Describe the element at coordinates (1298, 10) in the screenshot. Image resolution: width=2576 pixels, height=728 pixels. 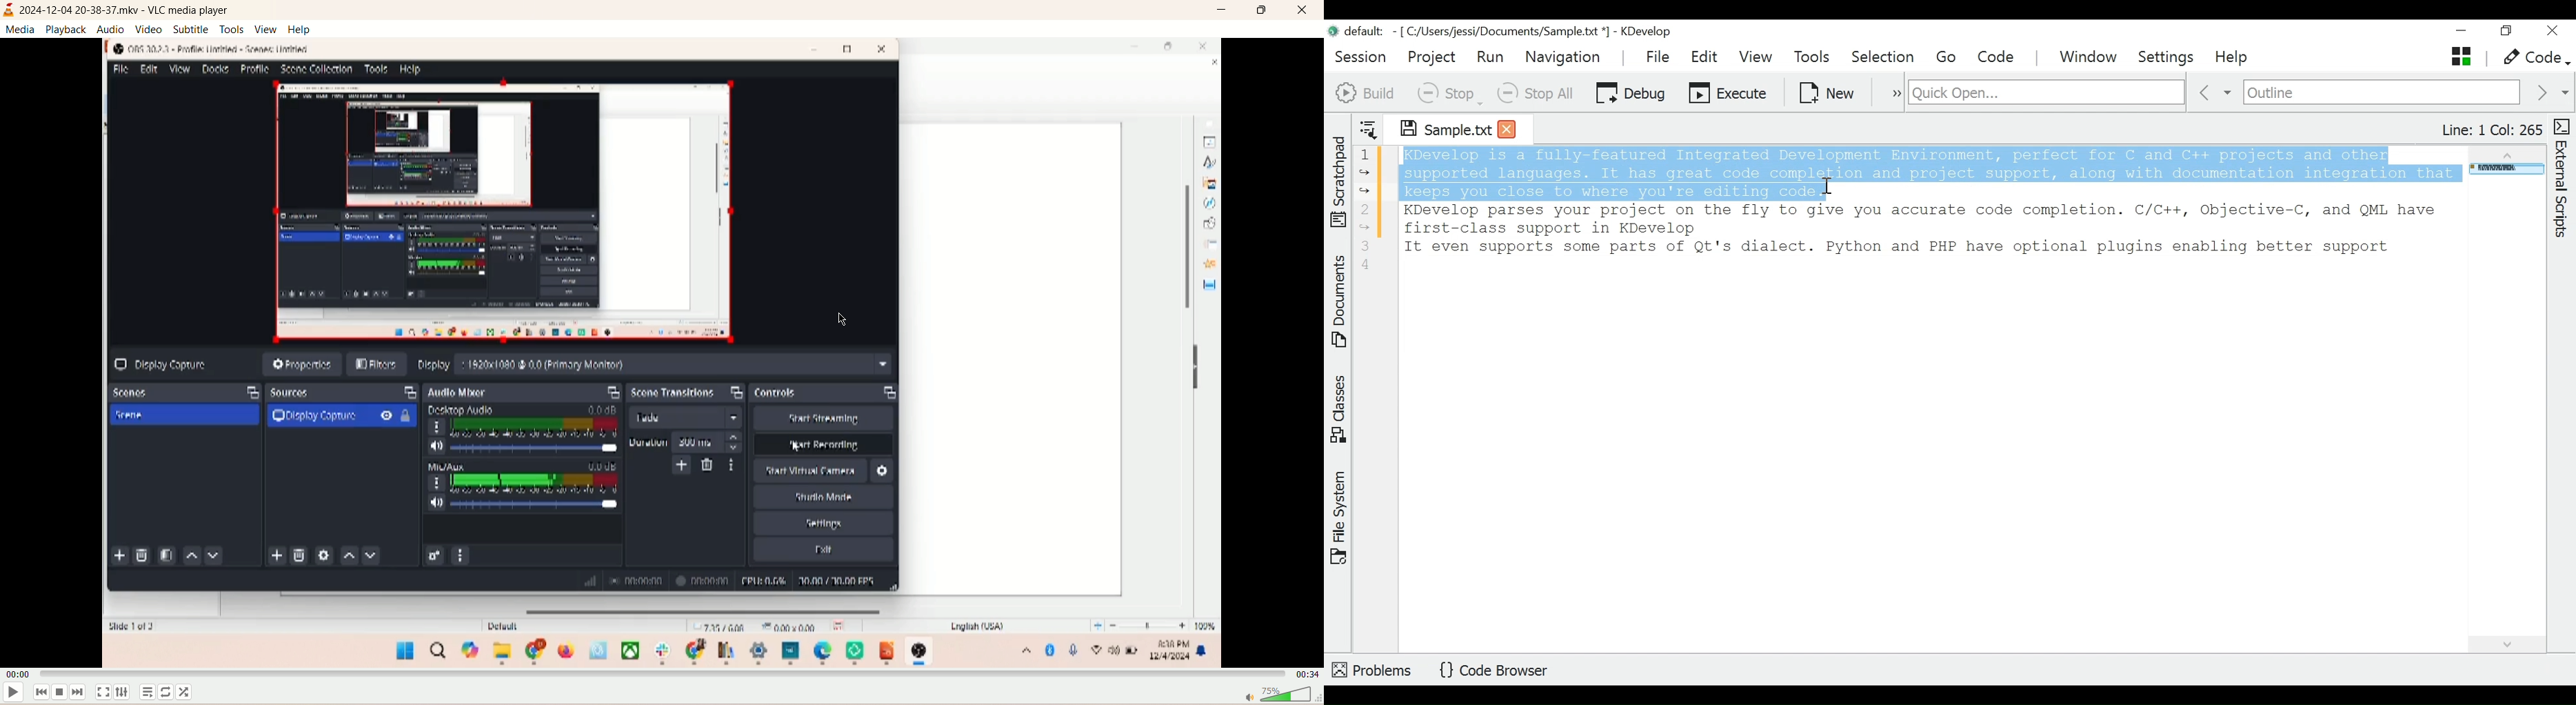
I see `close` at that location.